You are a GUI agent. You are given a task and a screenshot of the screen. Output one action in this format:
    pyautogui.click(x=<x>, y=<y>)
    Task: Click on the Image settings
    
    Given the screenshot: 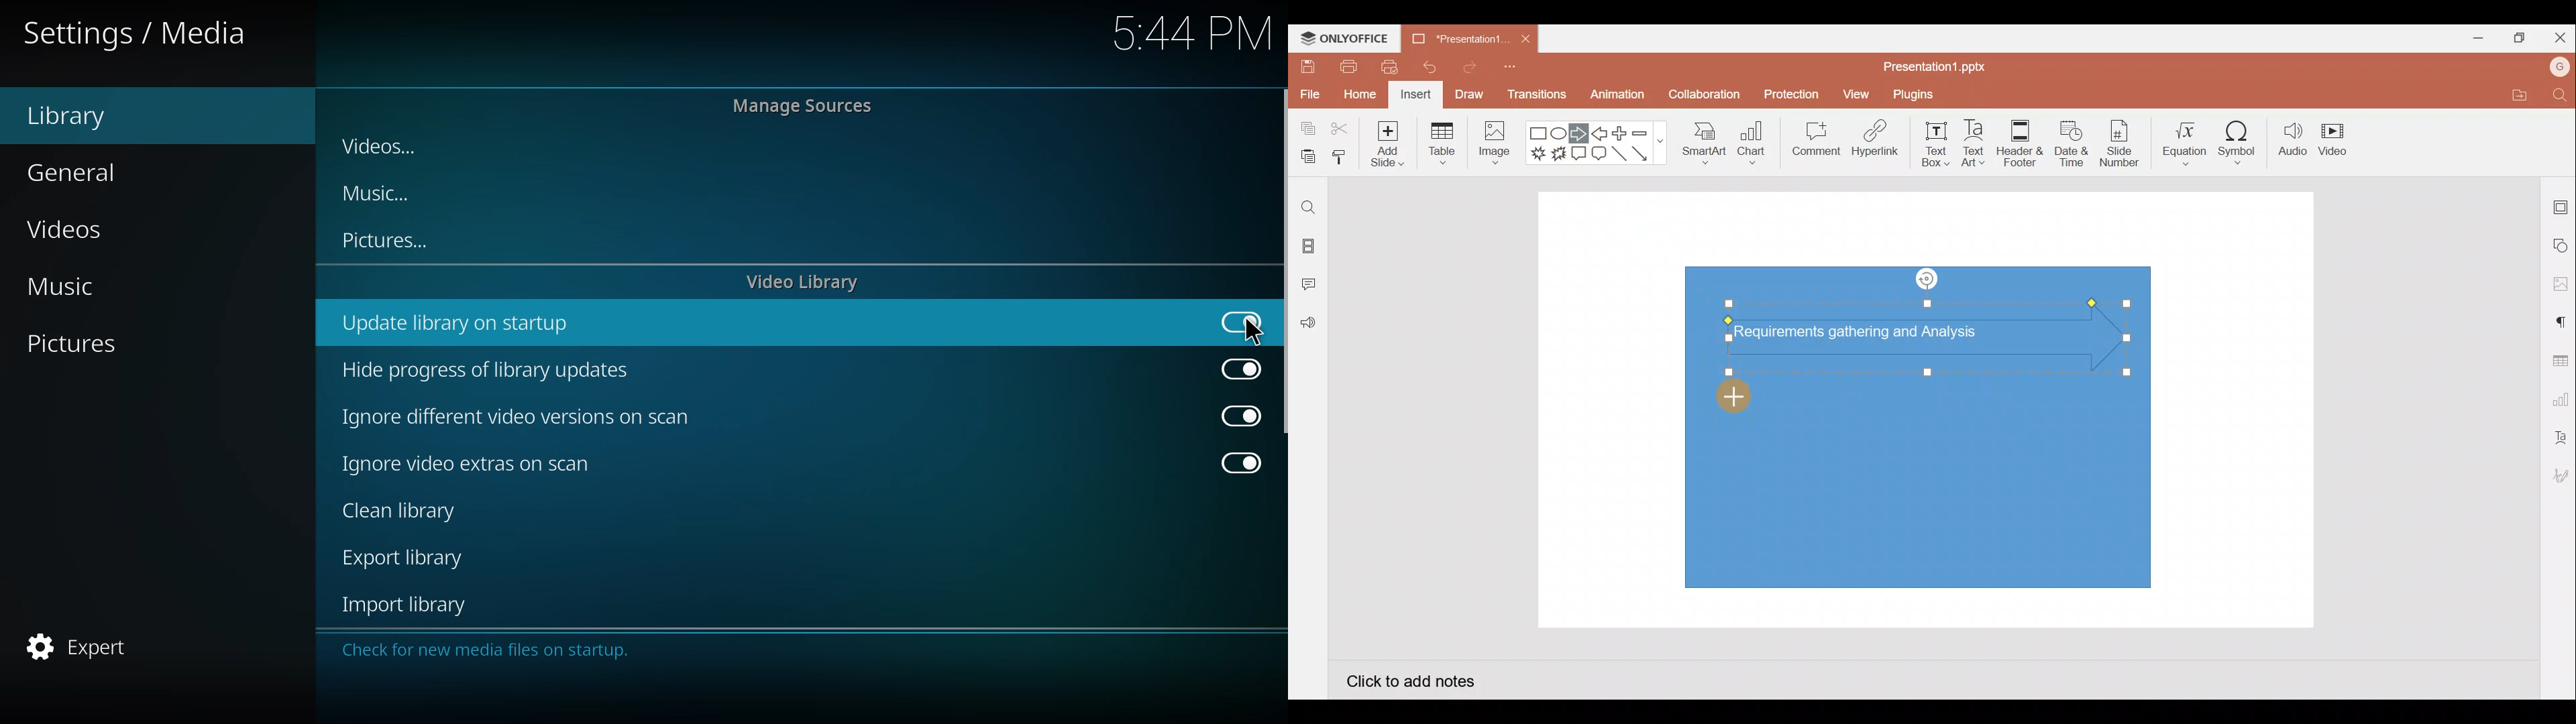 What is the action you would take?
    pyautogui.click(x=2561, y=284)
    